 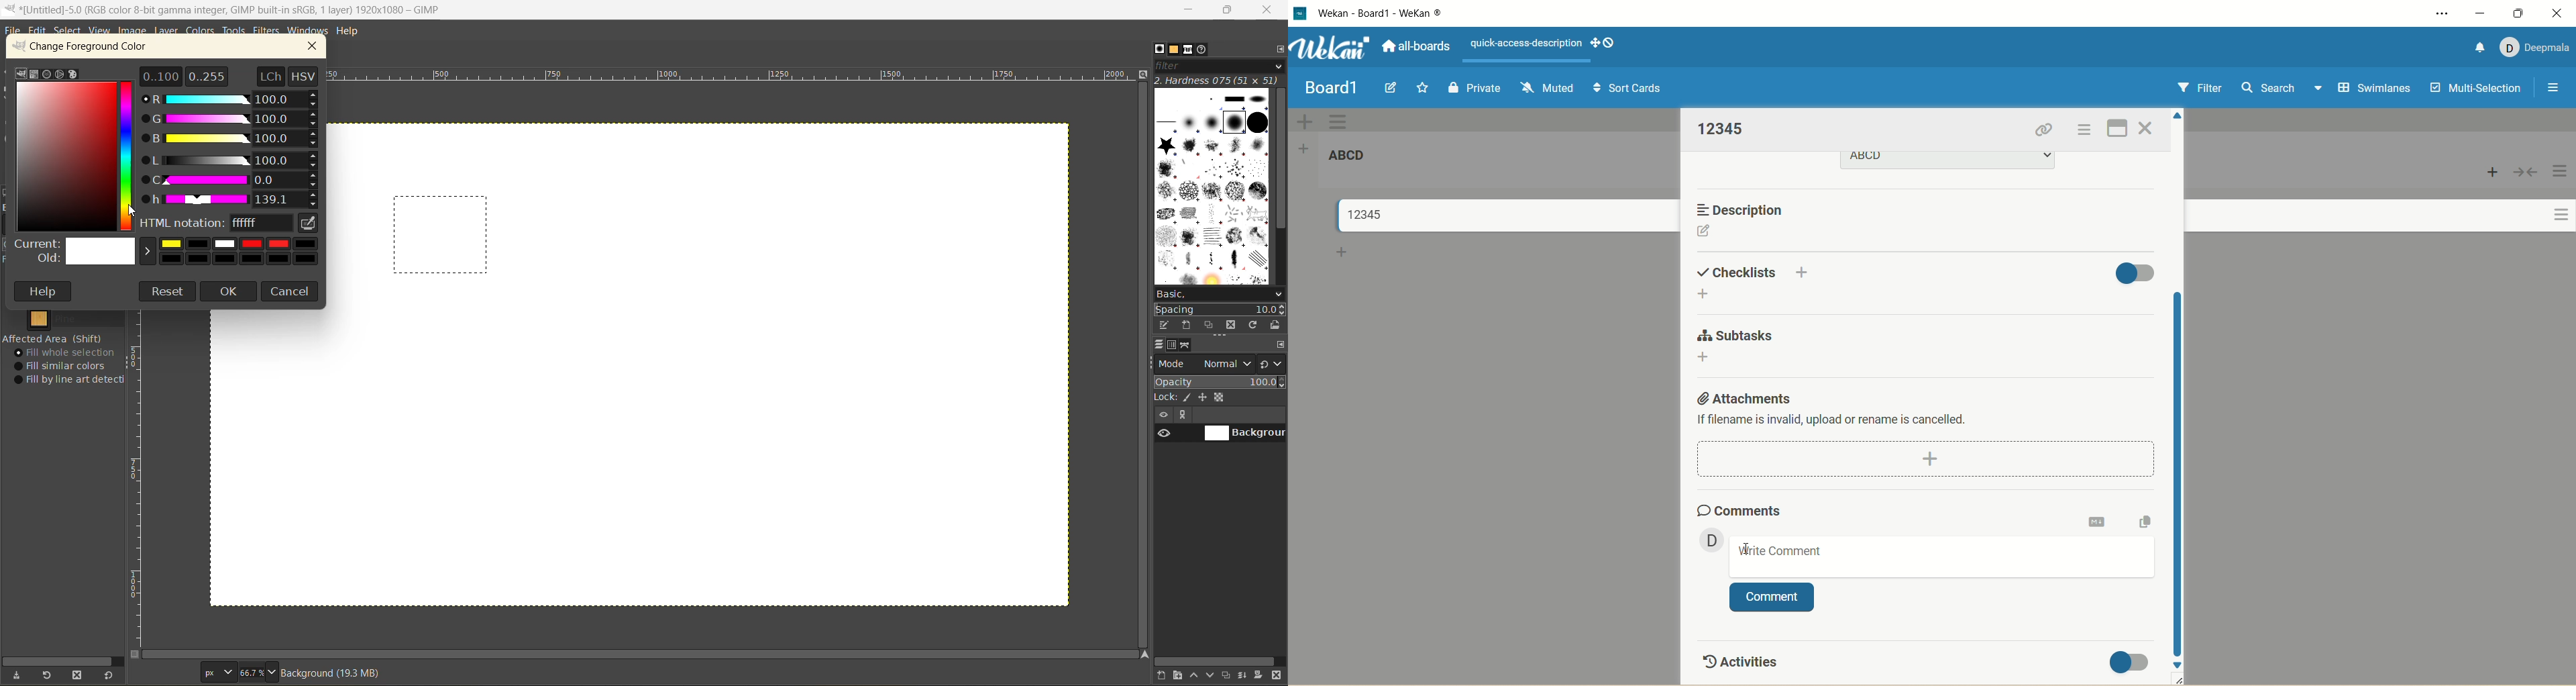 What do you see at coordinates (1159, 50) in the screenshot?
I see `brushes` at bounding box center [1159, 50].